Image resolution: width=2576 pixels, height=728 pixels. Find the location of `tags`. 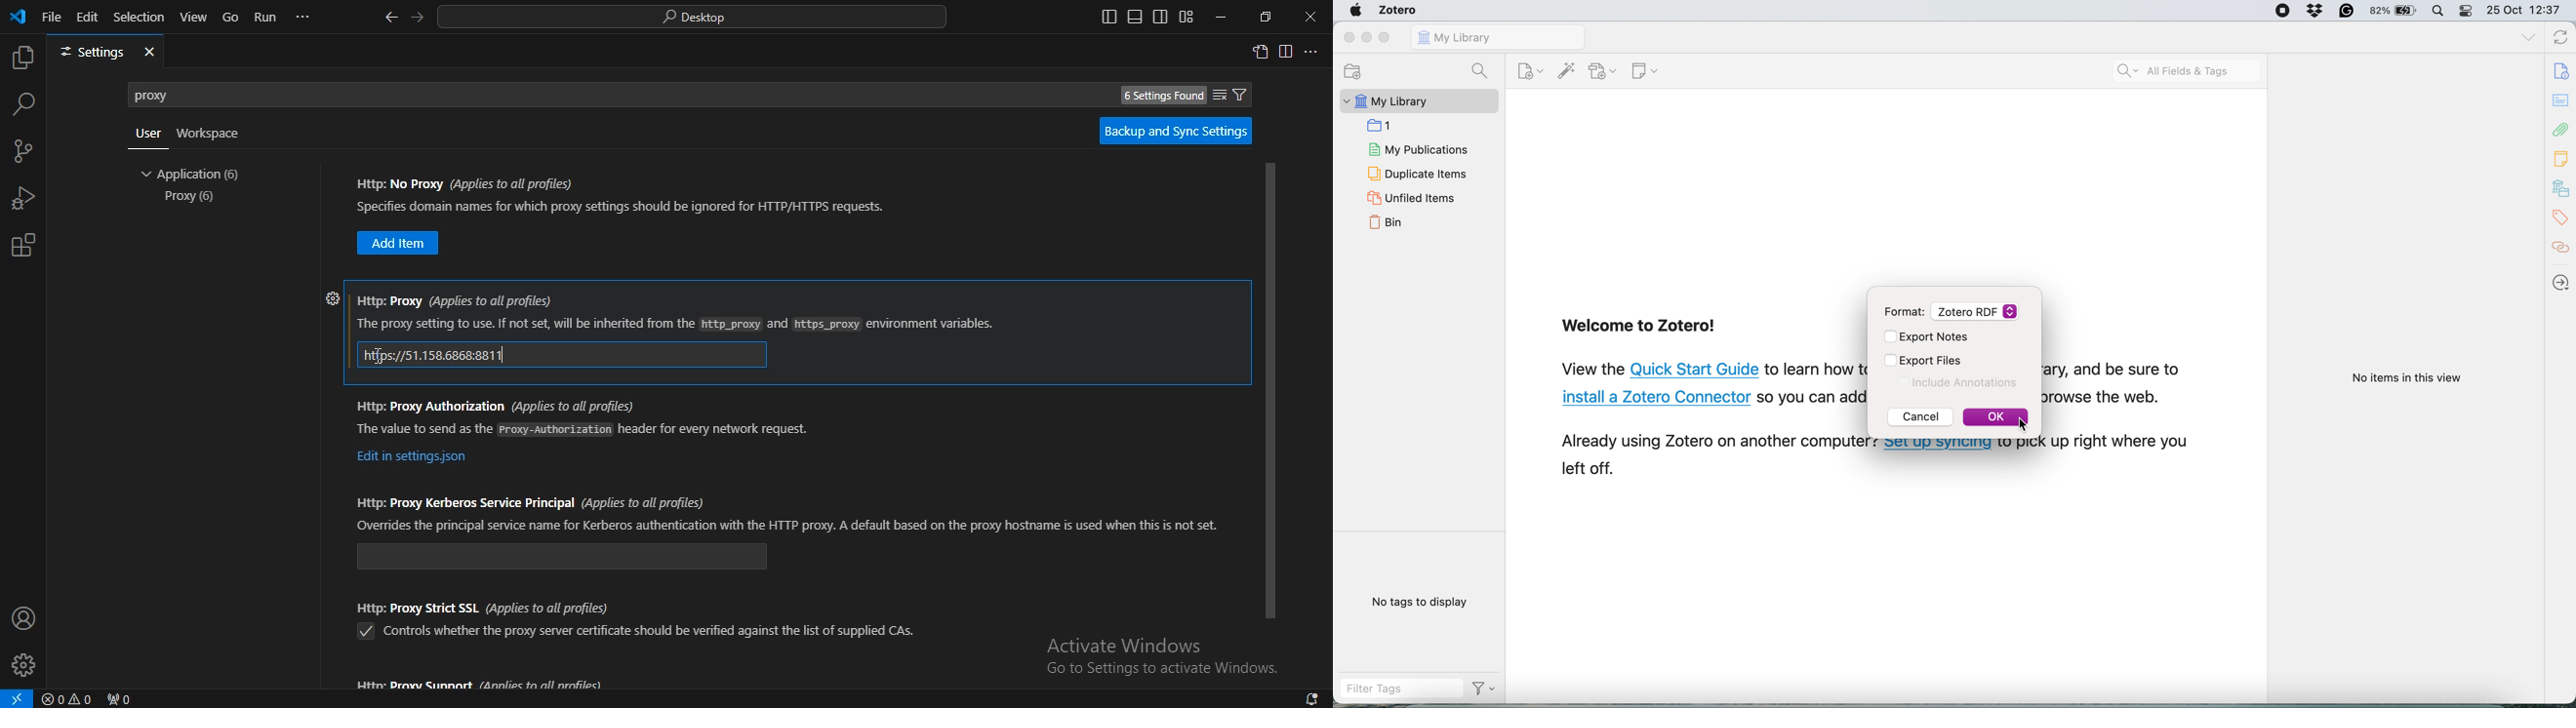

tags is located at coordinates (2562, 216).